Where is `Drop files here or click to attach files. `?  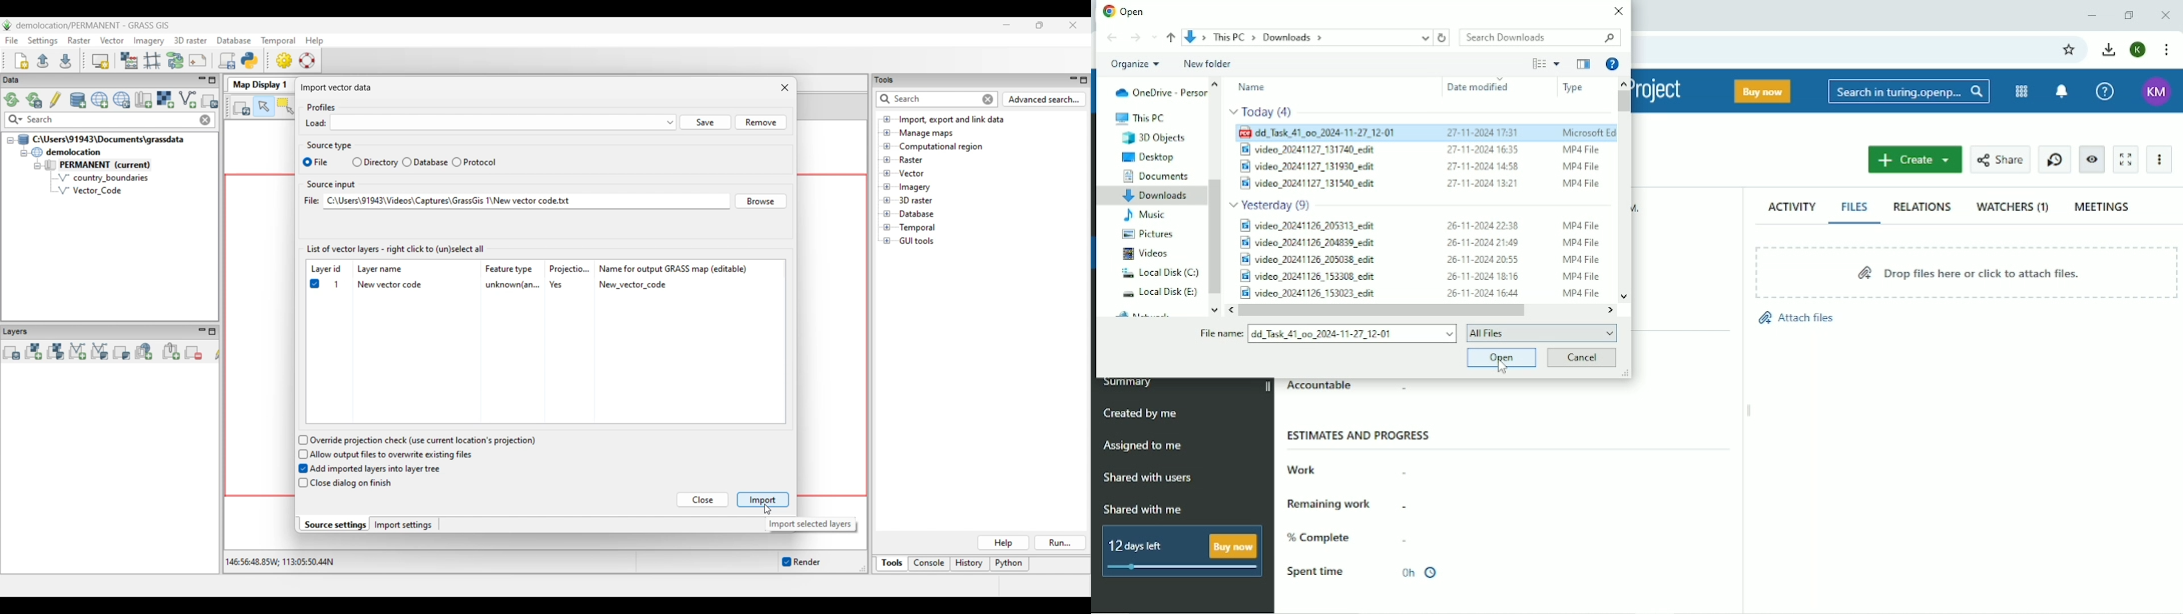
Drop files here or click to attach files.  is located at coordinates (1966, 272).